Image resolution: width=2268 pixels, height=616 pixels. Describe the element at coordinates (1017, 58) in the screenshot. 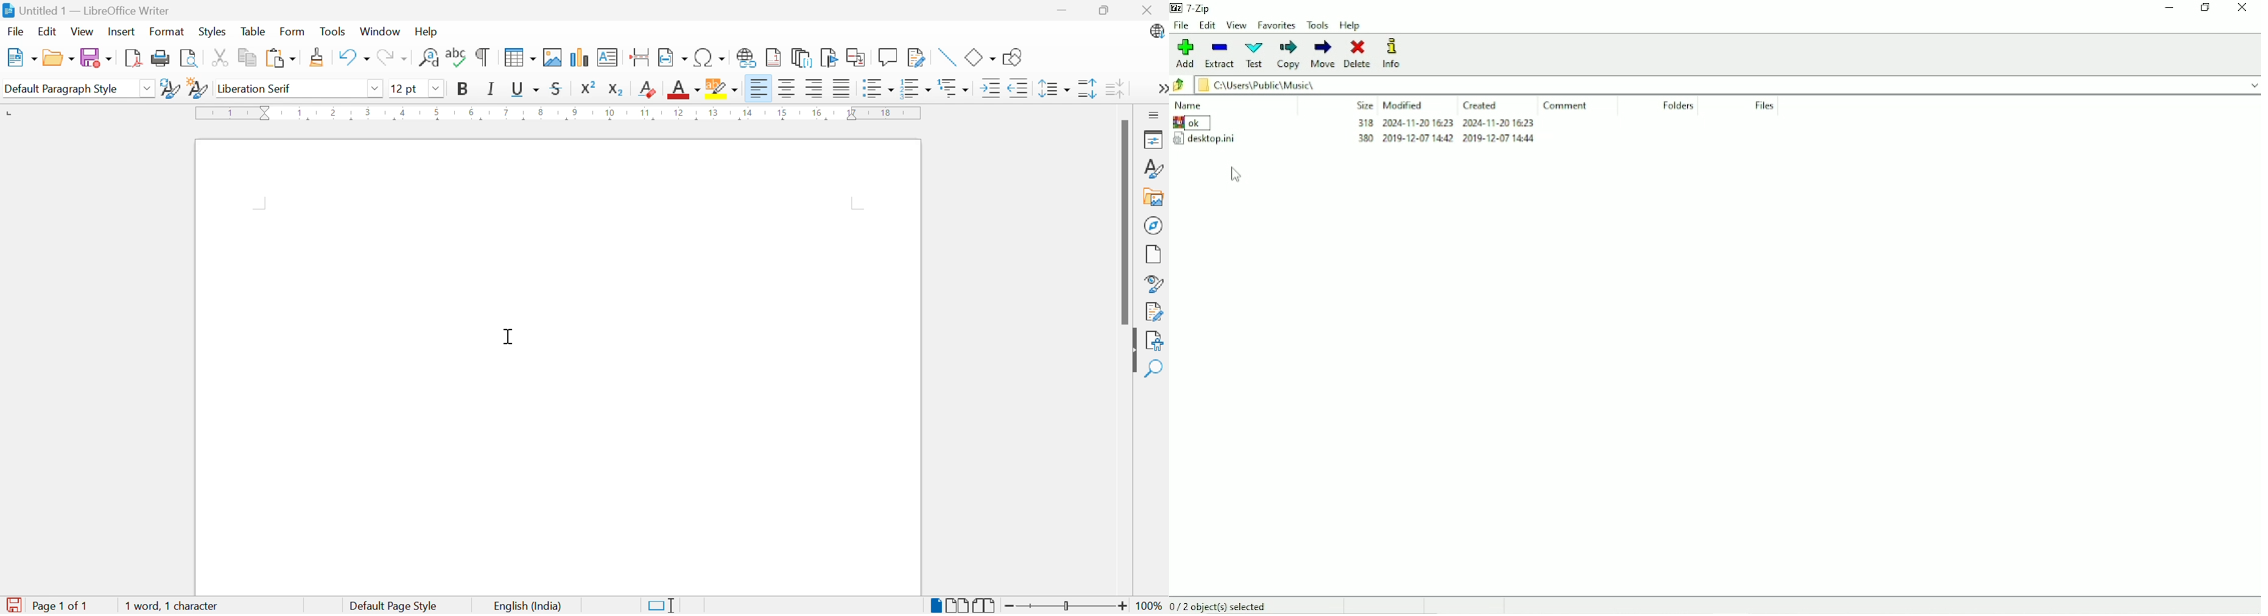

I see `Show draw functions` at that location.